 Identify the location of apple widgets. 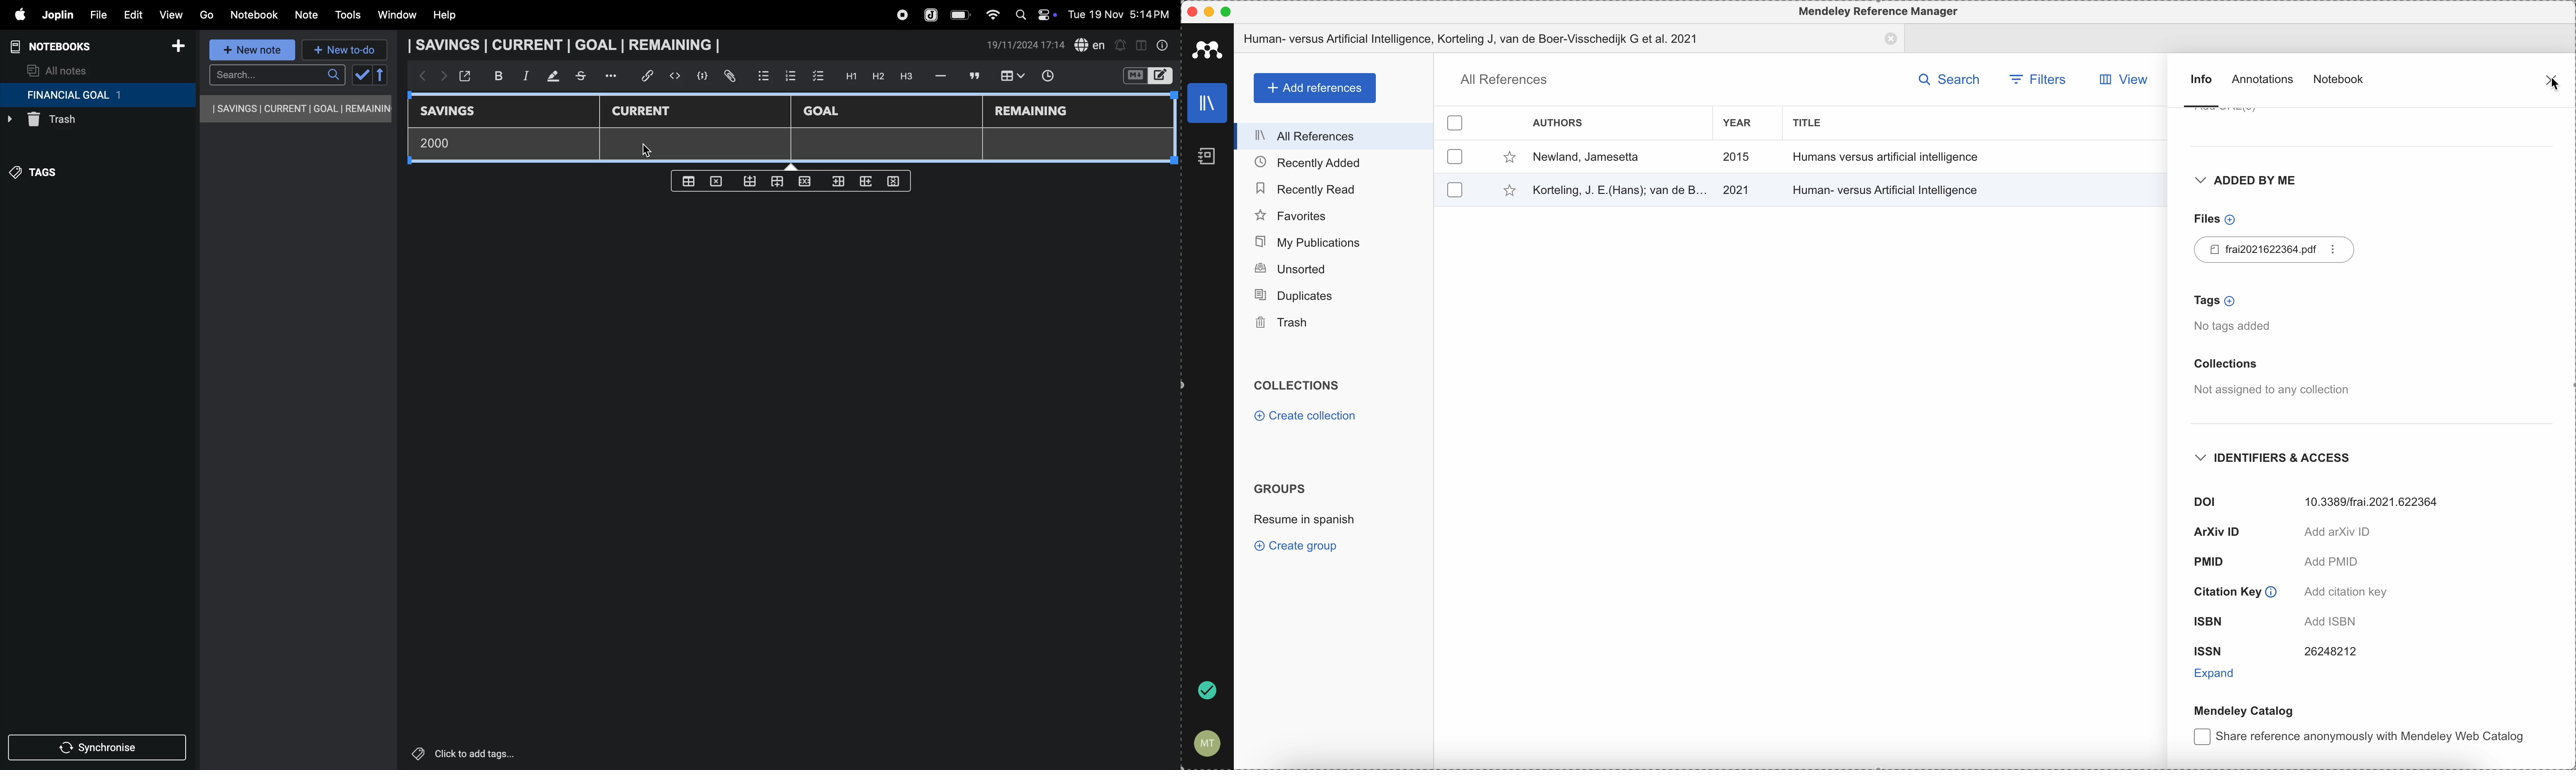
(1033, 13).